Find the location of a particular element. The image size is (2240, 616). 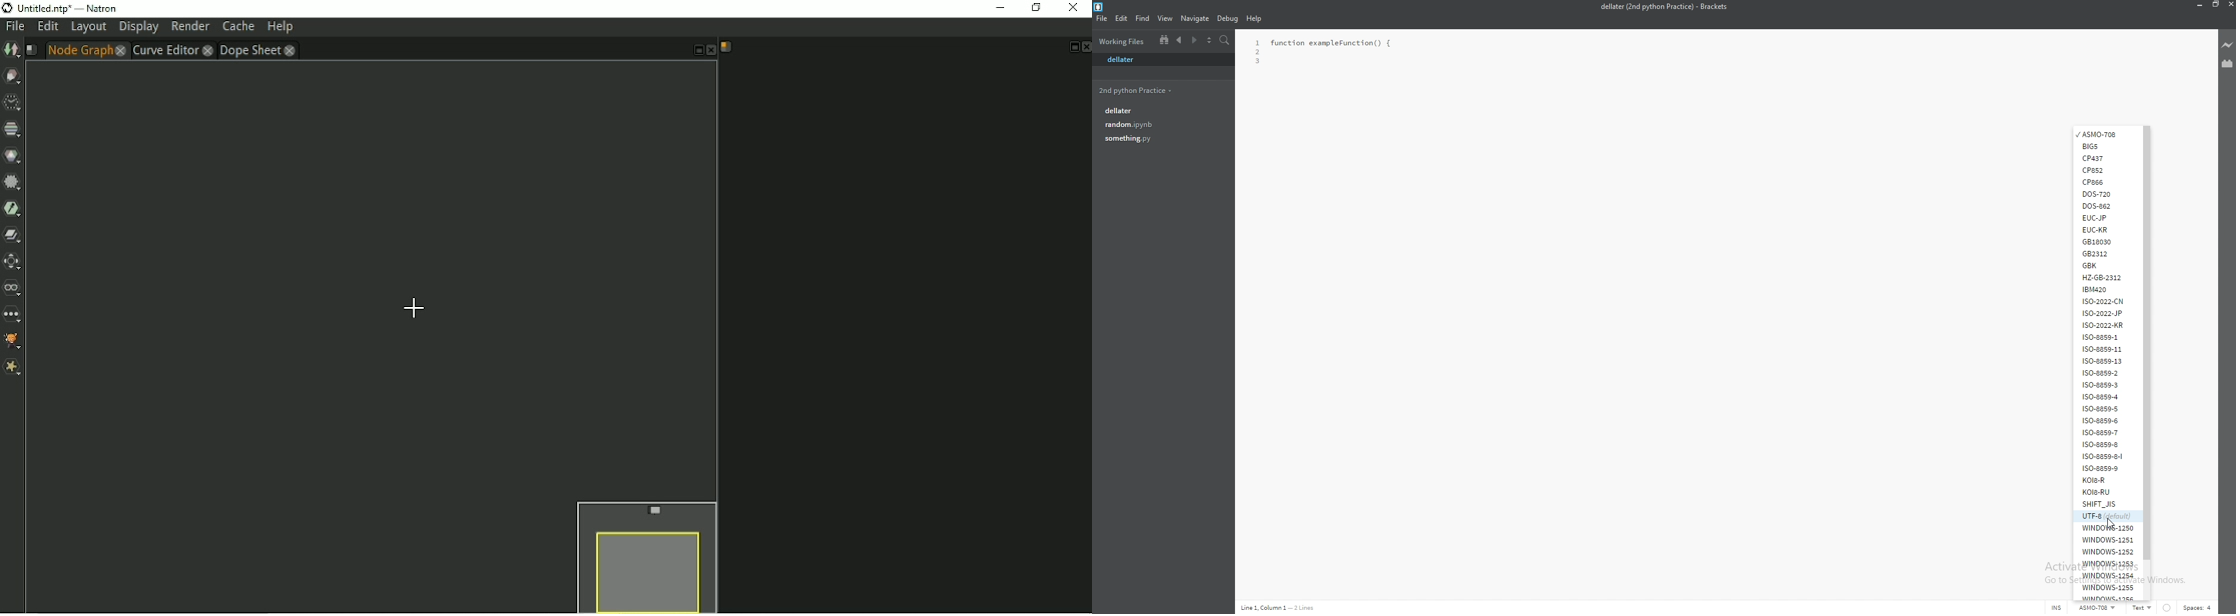

iso-8859-8-i is located at coordinates (2107, 456).